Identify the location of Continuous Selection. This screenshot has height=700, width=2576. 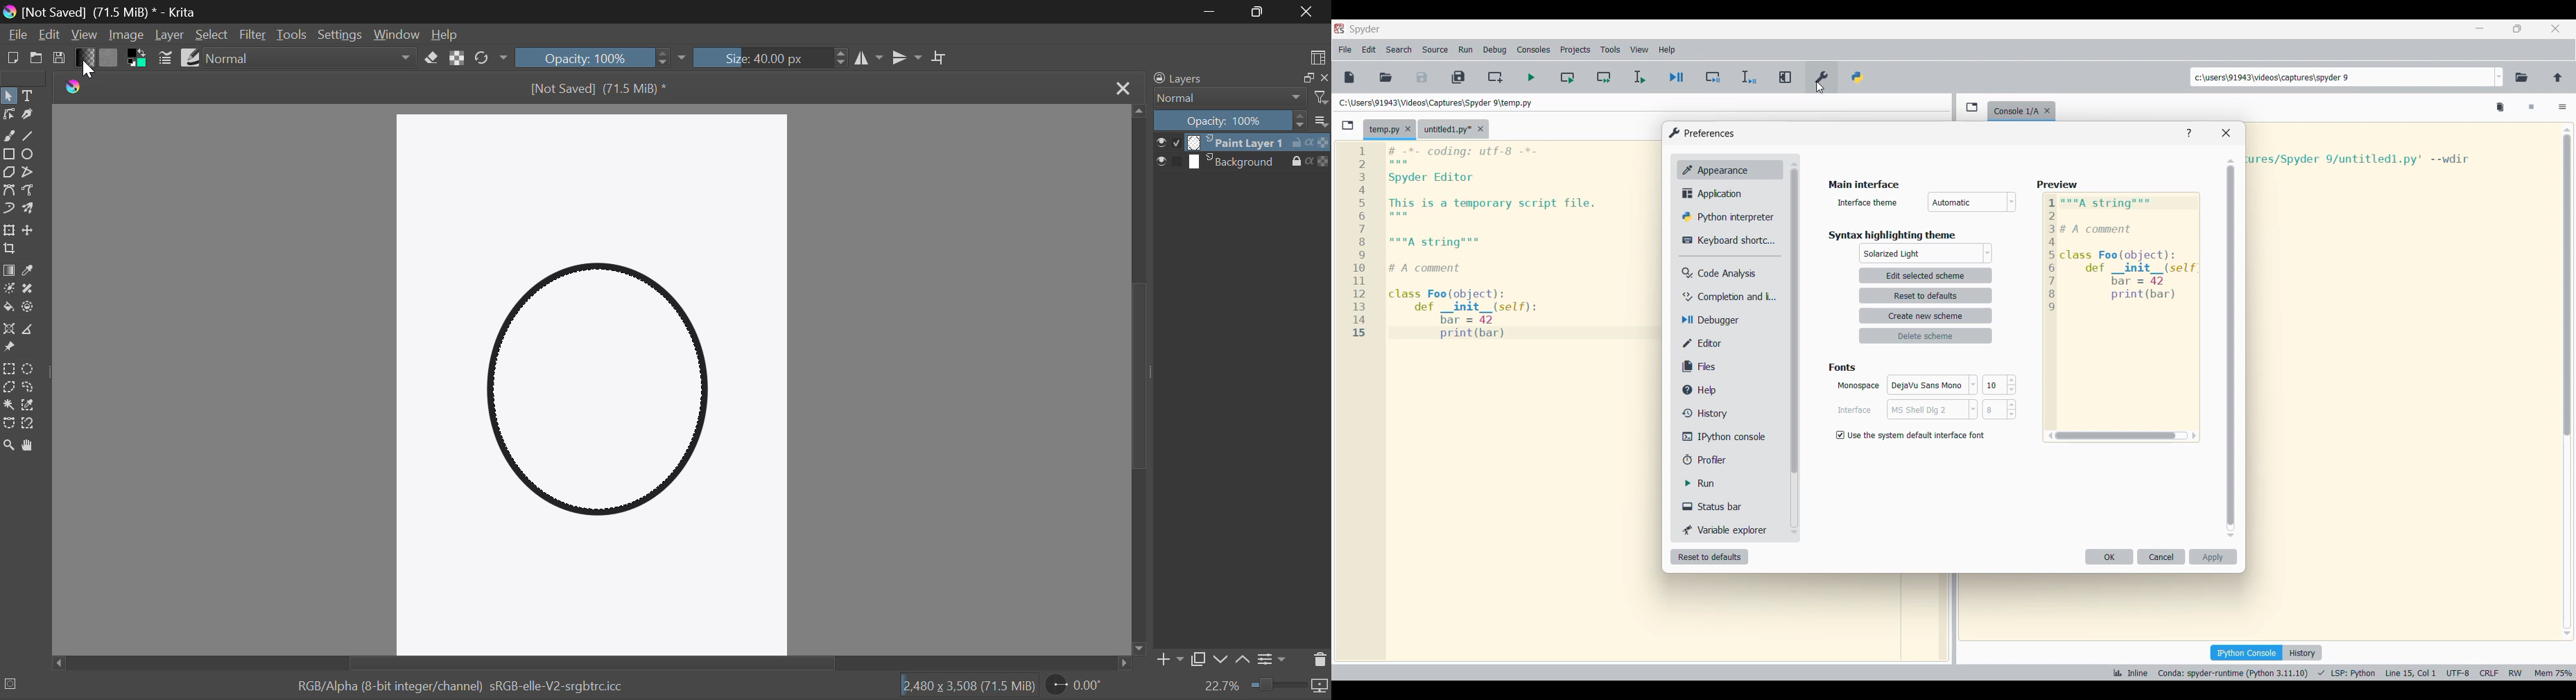
(10, 404).